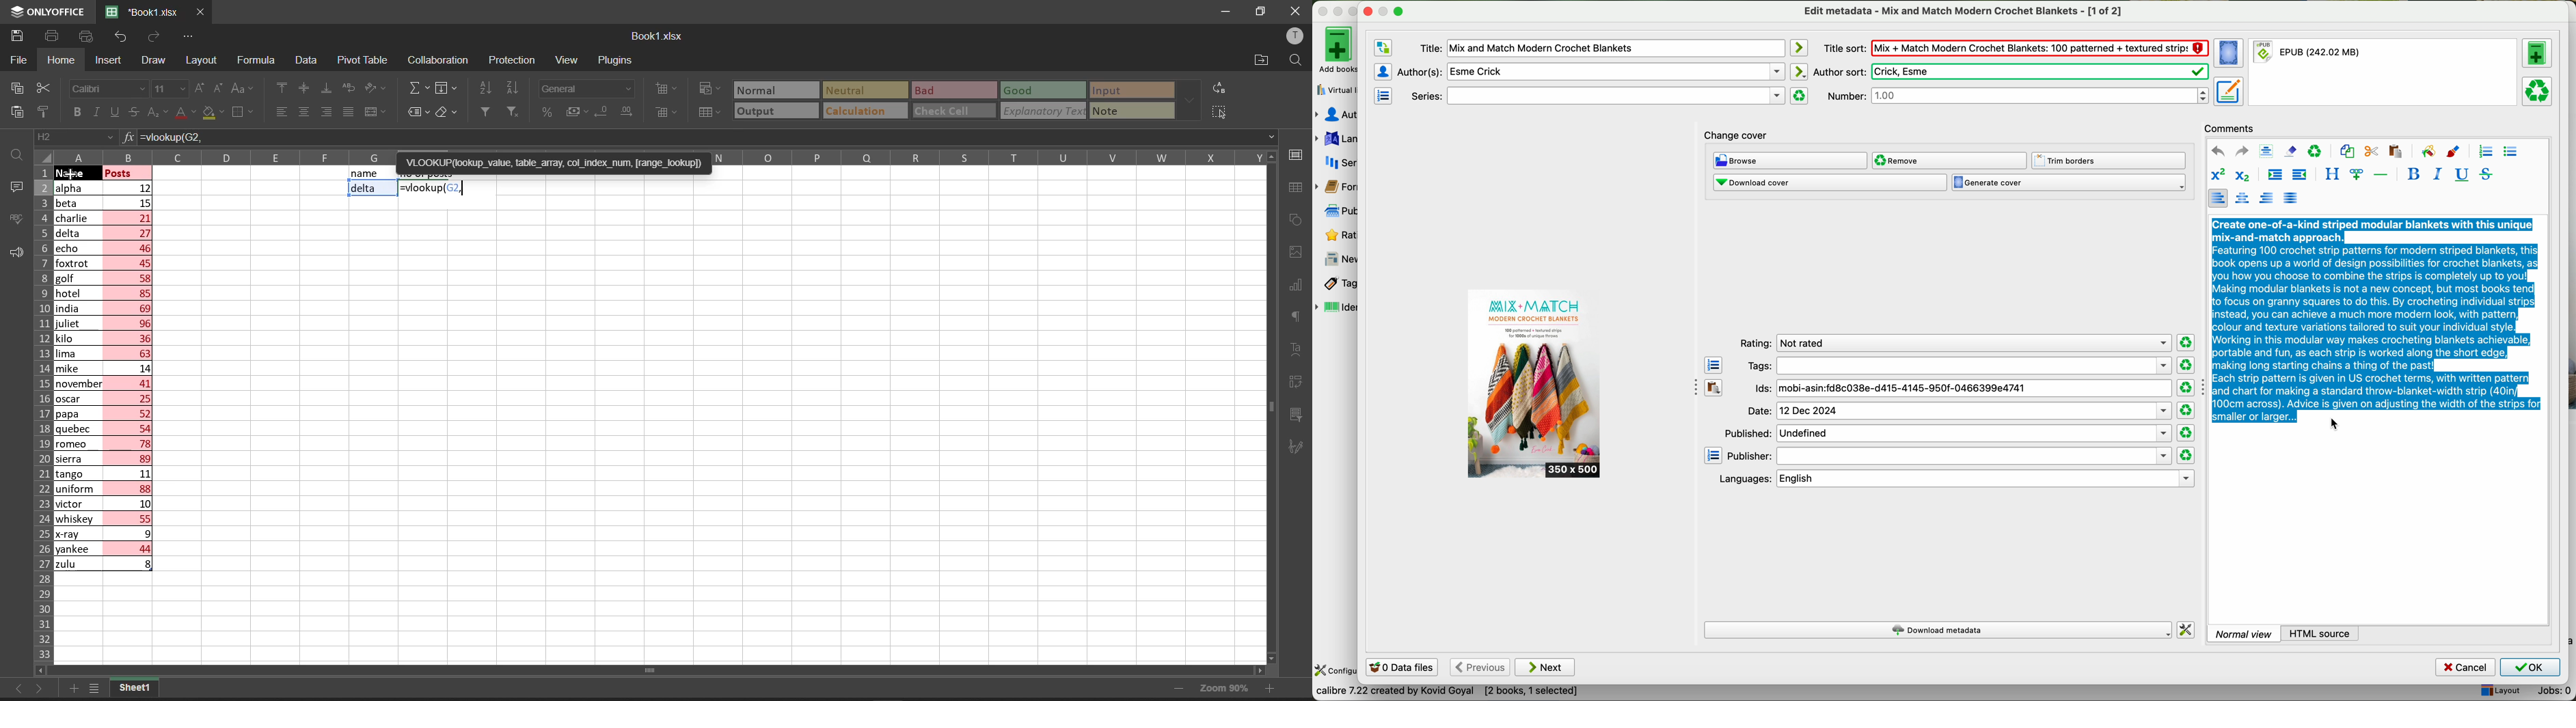 The width and height of the screenshot is (2576, 728). What do you see at coordinates (76, 687) in the screenshot?
I see `add new tab` at bounding box center [76, 687].